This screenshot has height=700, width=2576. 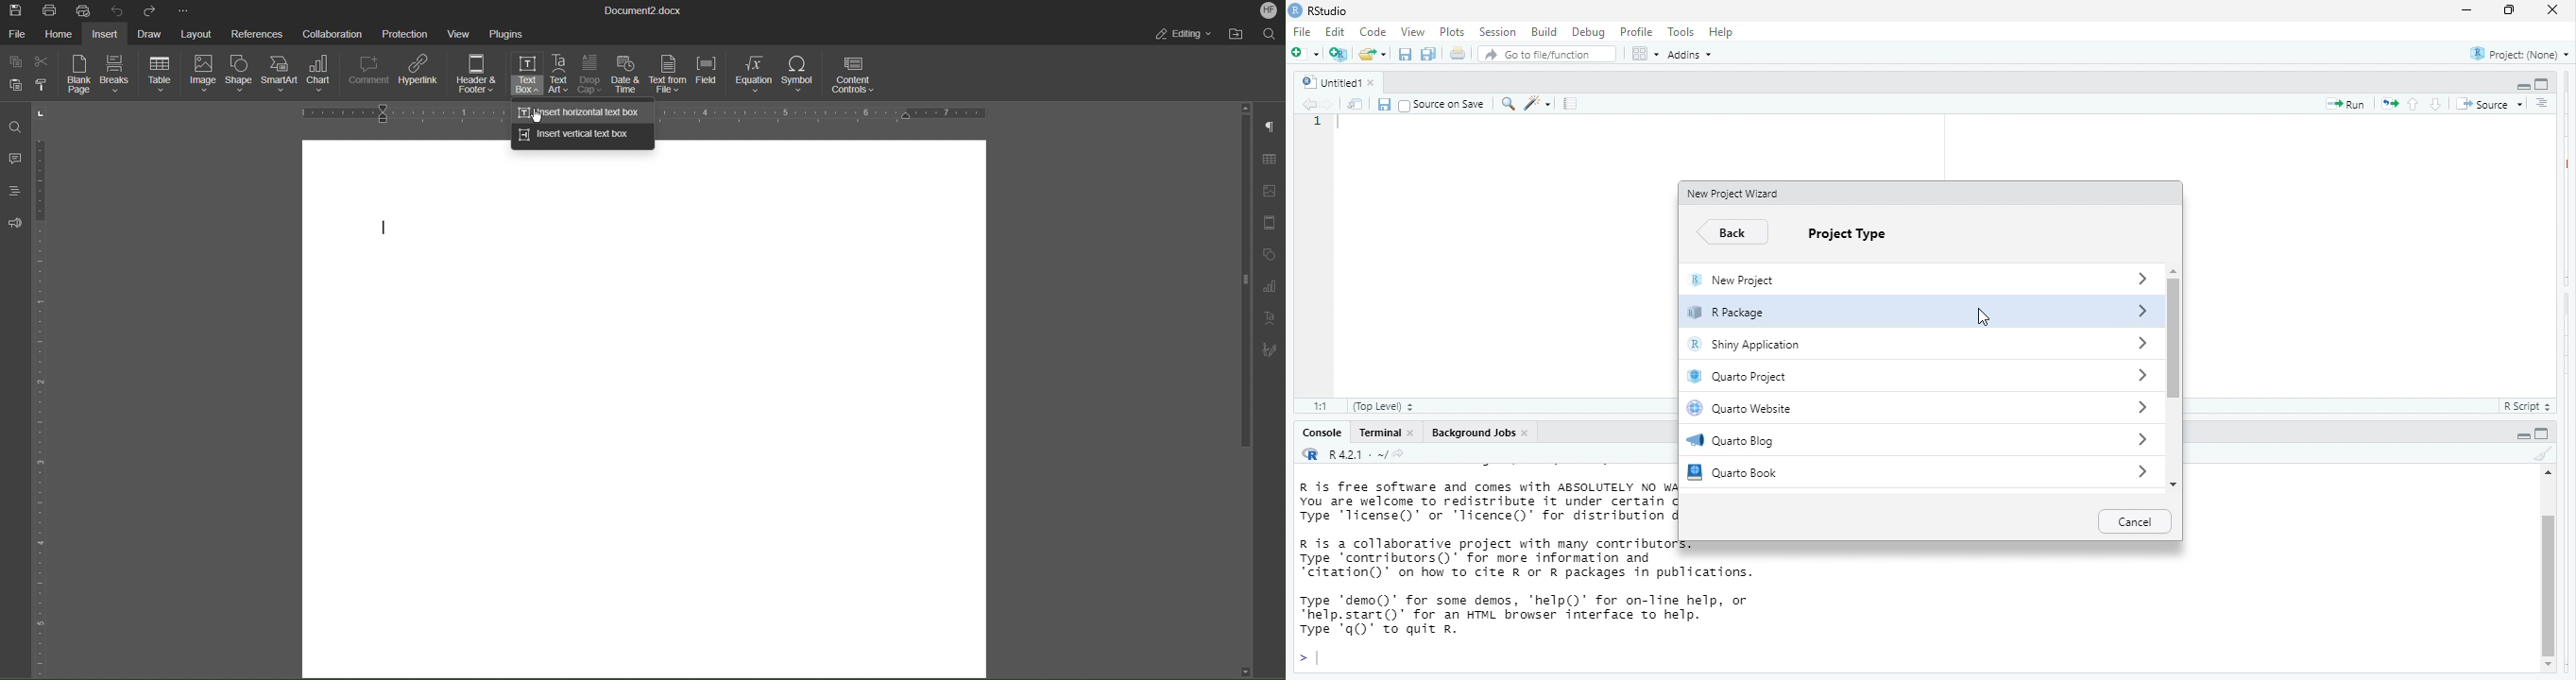 What do you see at coordinates (1329, 10) in the screenshot?
I see `Rstudio` at bounding box center [1329, 10].